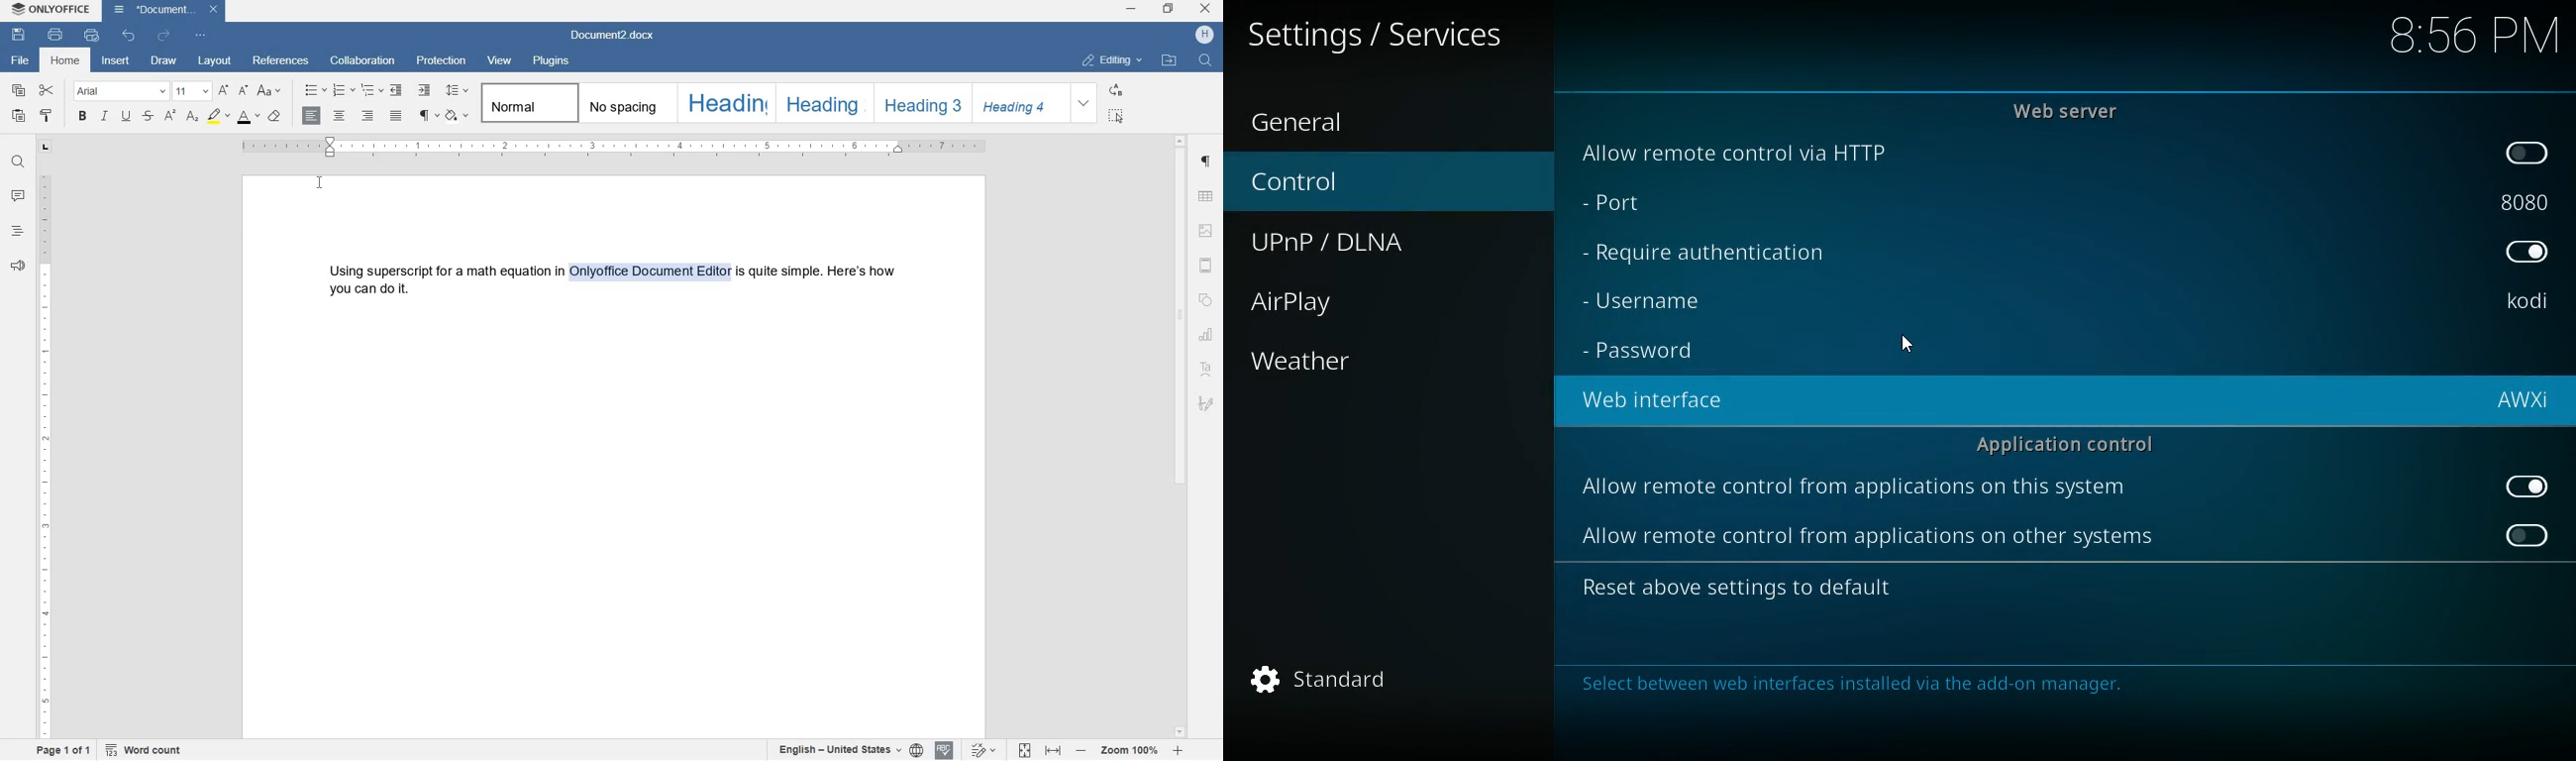 The image size is (2576, 784). What do you see at coordinates (1652, 352) in the screenshot?
I see `password` at bounding box center [1652, 352].